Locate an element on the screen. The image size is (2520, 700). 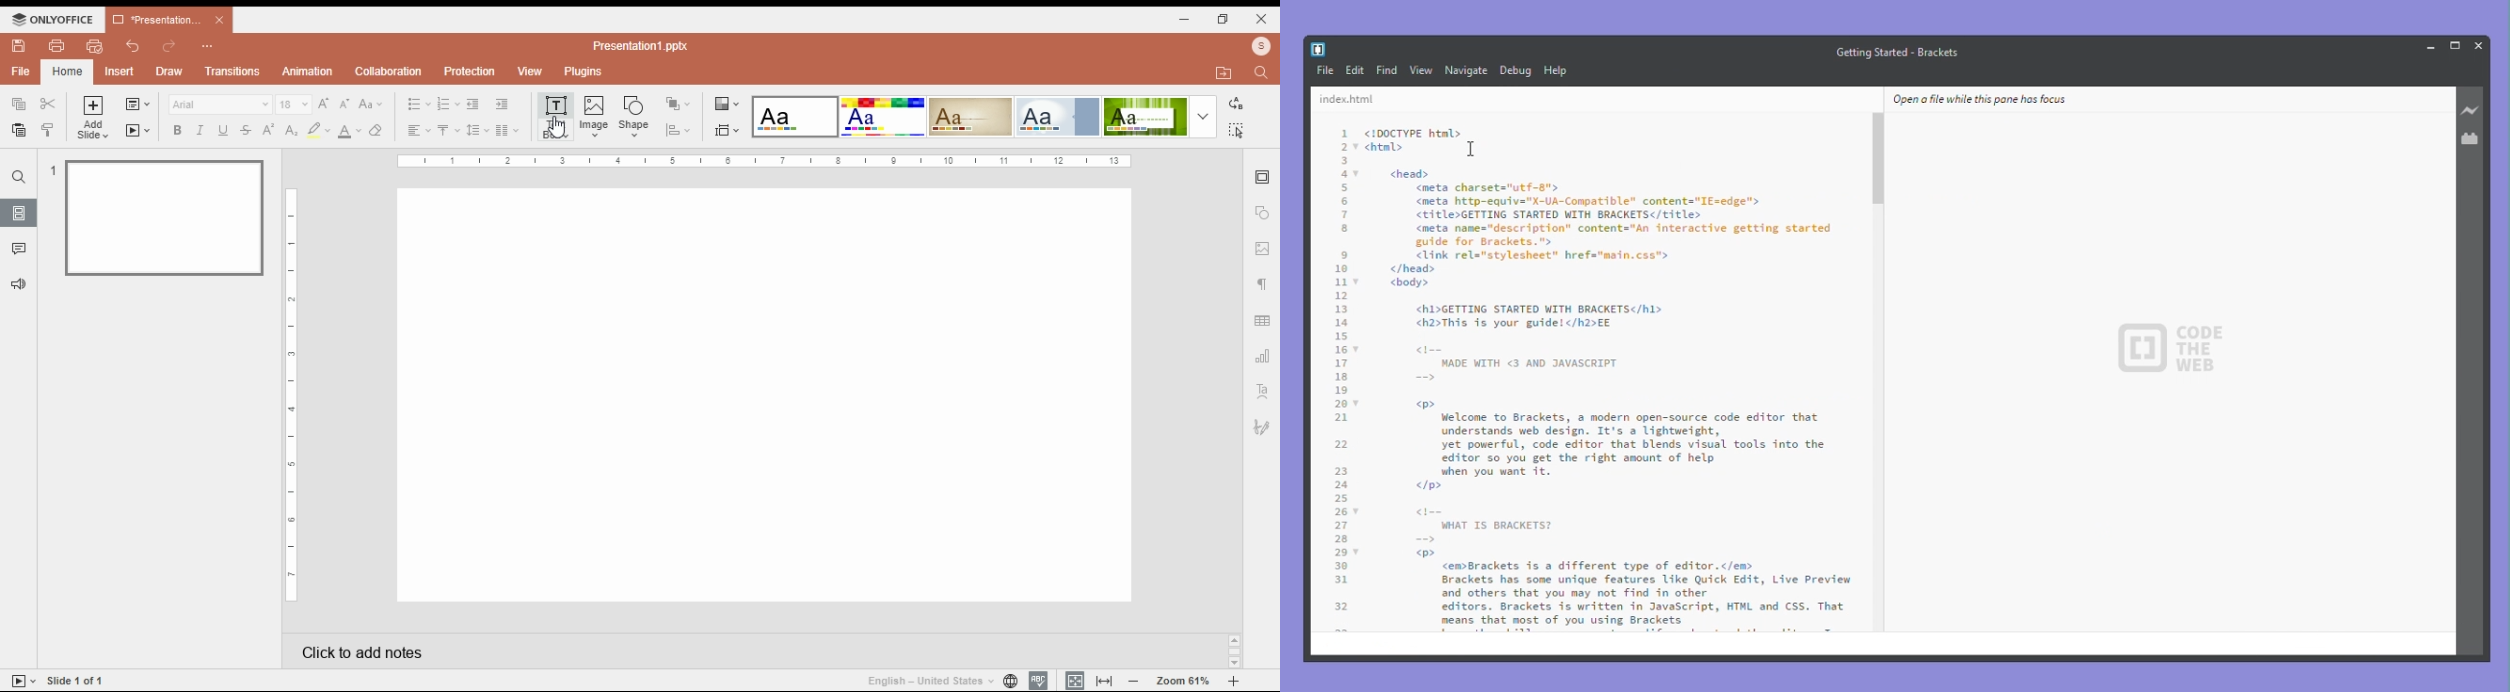
strikethrough is located at coordinates (246, 131).